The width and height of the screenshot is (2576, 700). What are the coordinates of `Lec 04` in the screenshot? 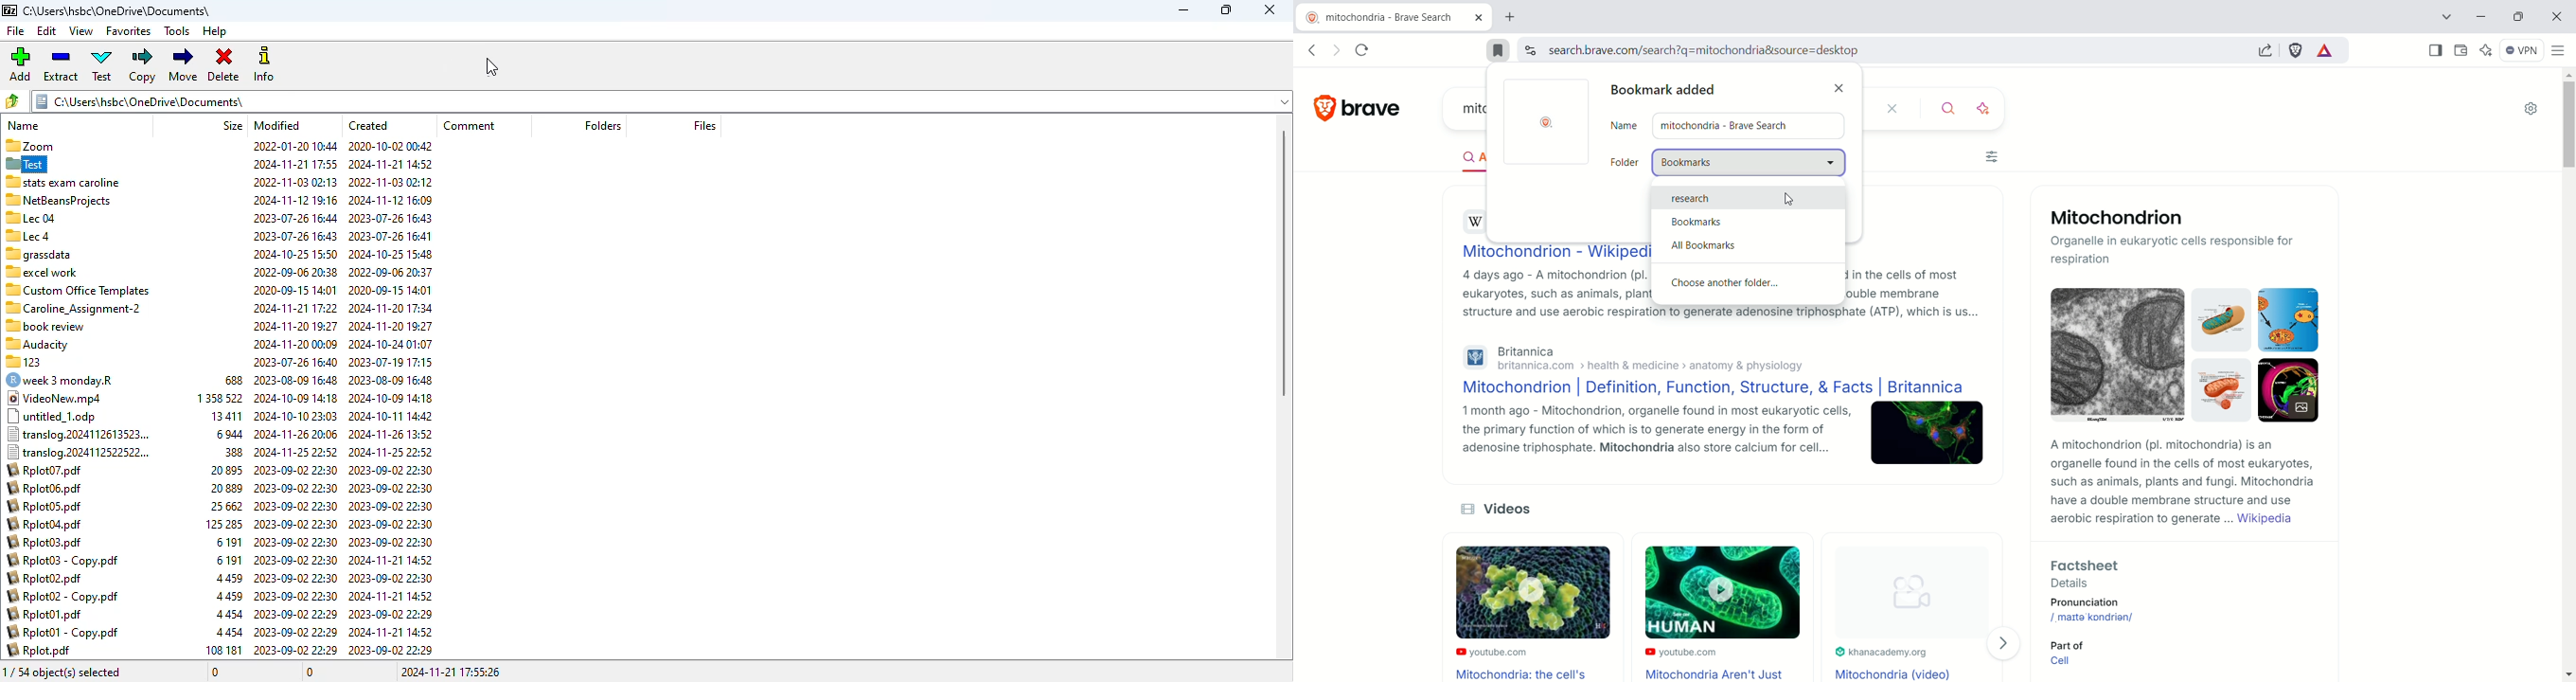 It's located at (31, 218).